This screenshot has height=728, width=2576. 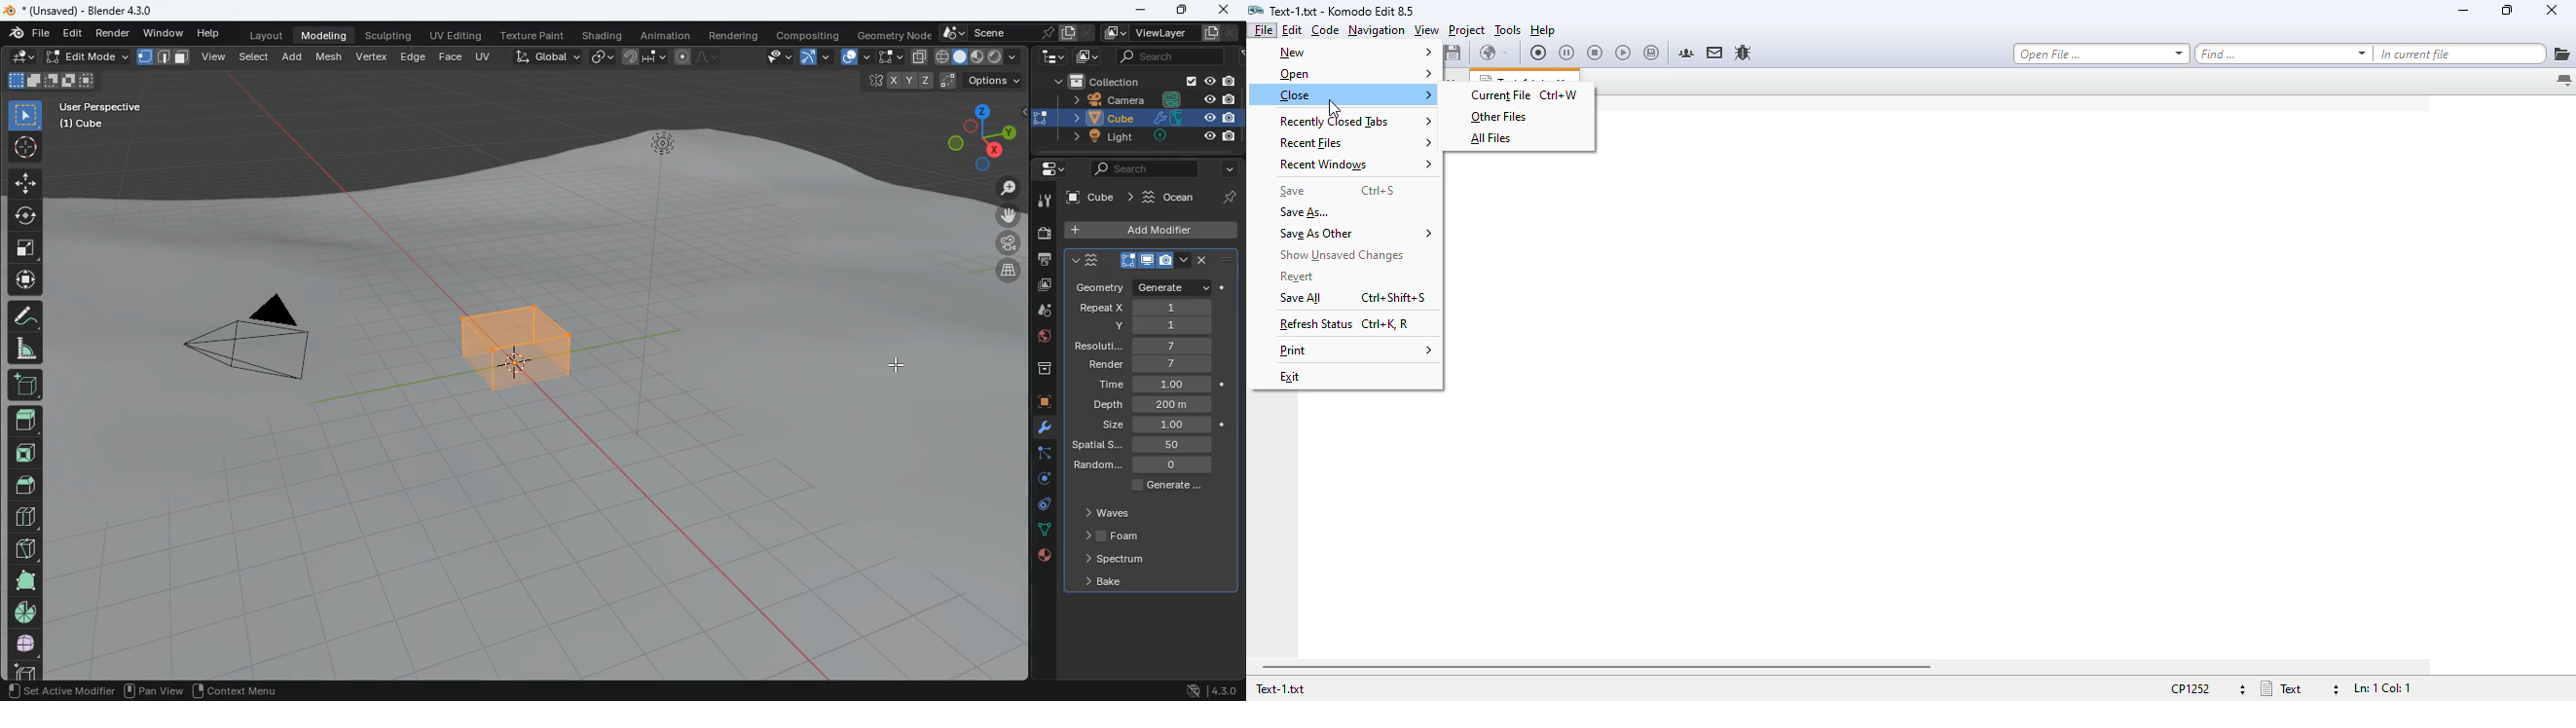 What do you see at coordinates (1111, 583) in the screenshot?
I see `bake` at bounding box center [1111, 583].